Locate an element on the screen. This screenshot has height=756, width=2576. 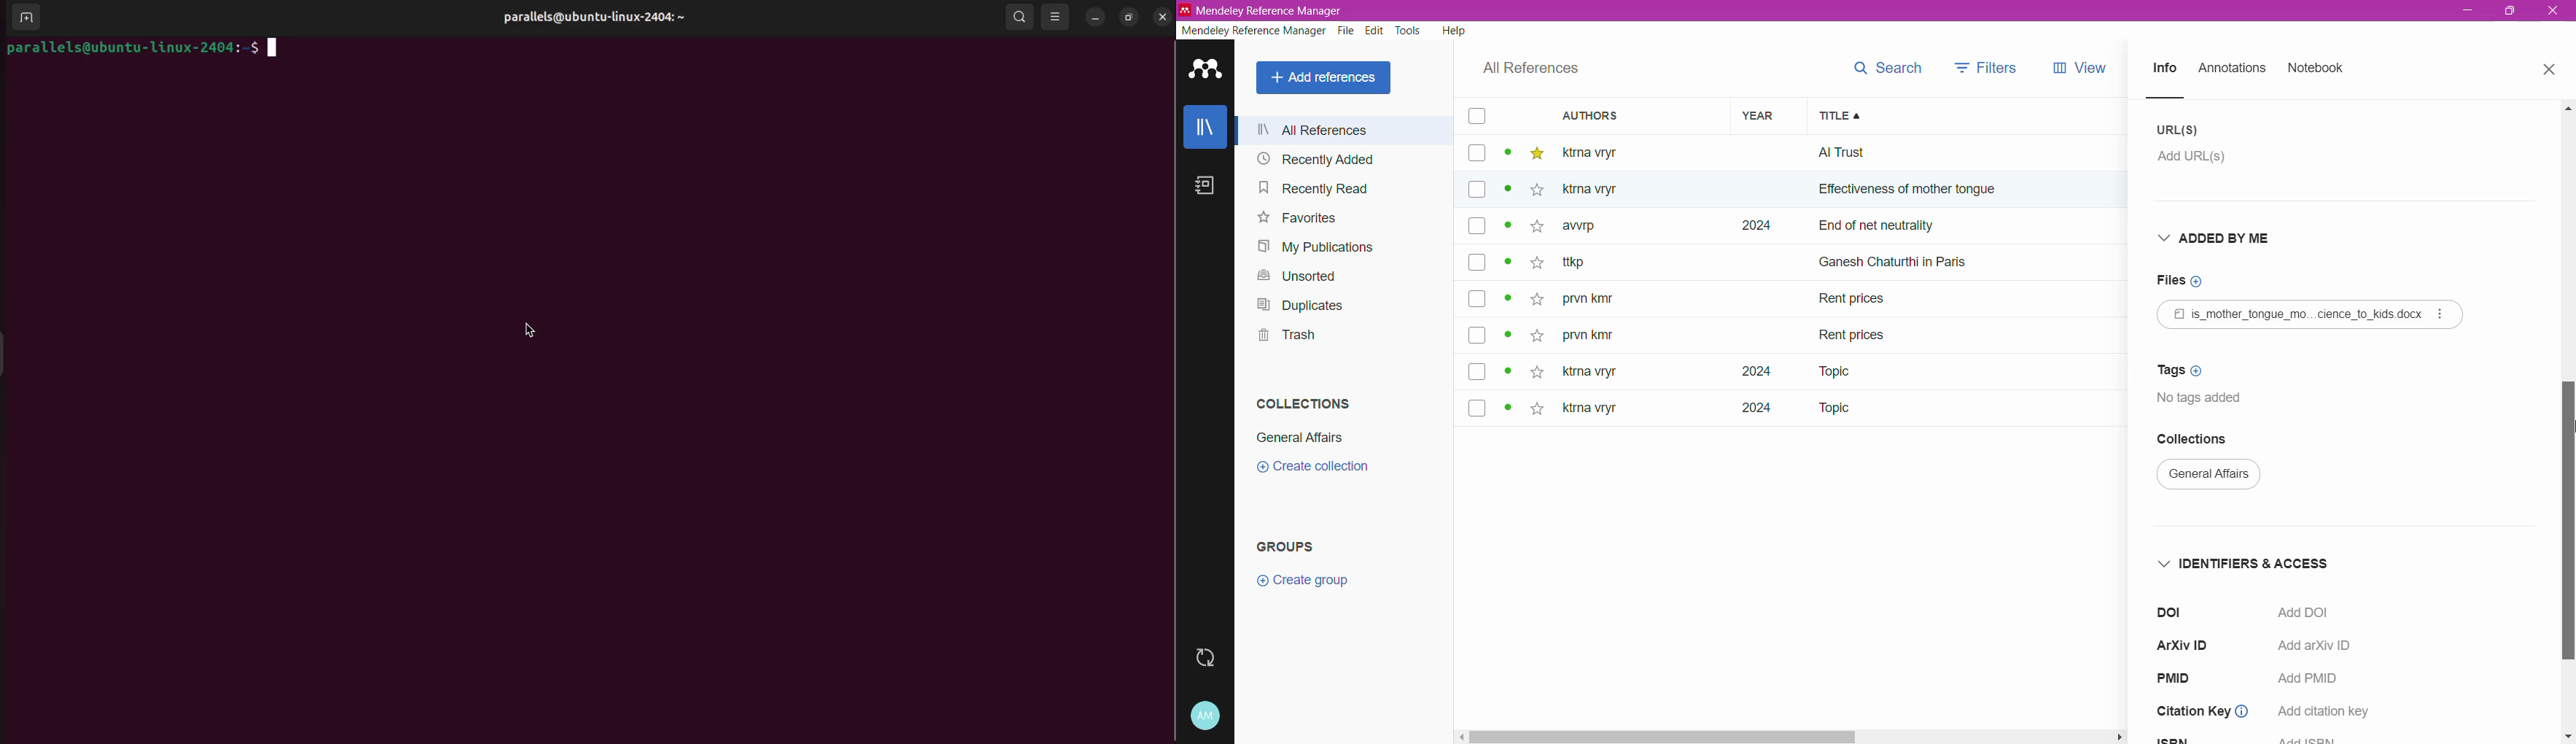
box is located at coordinates (1477, 406).